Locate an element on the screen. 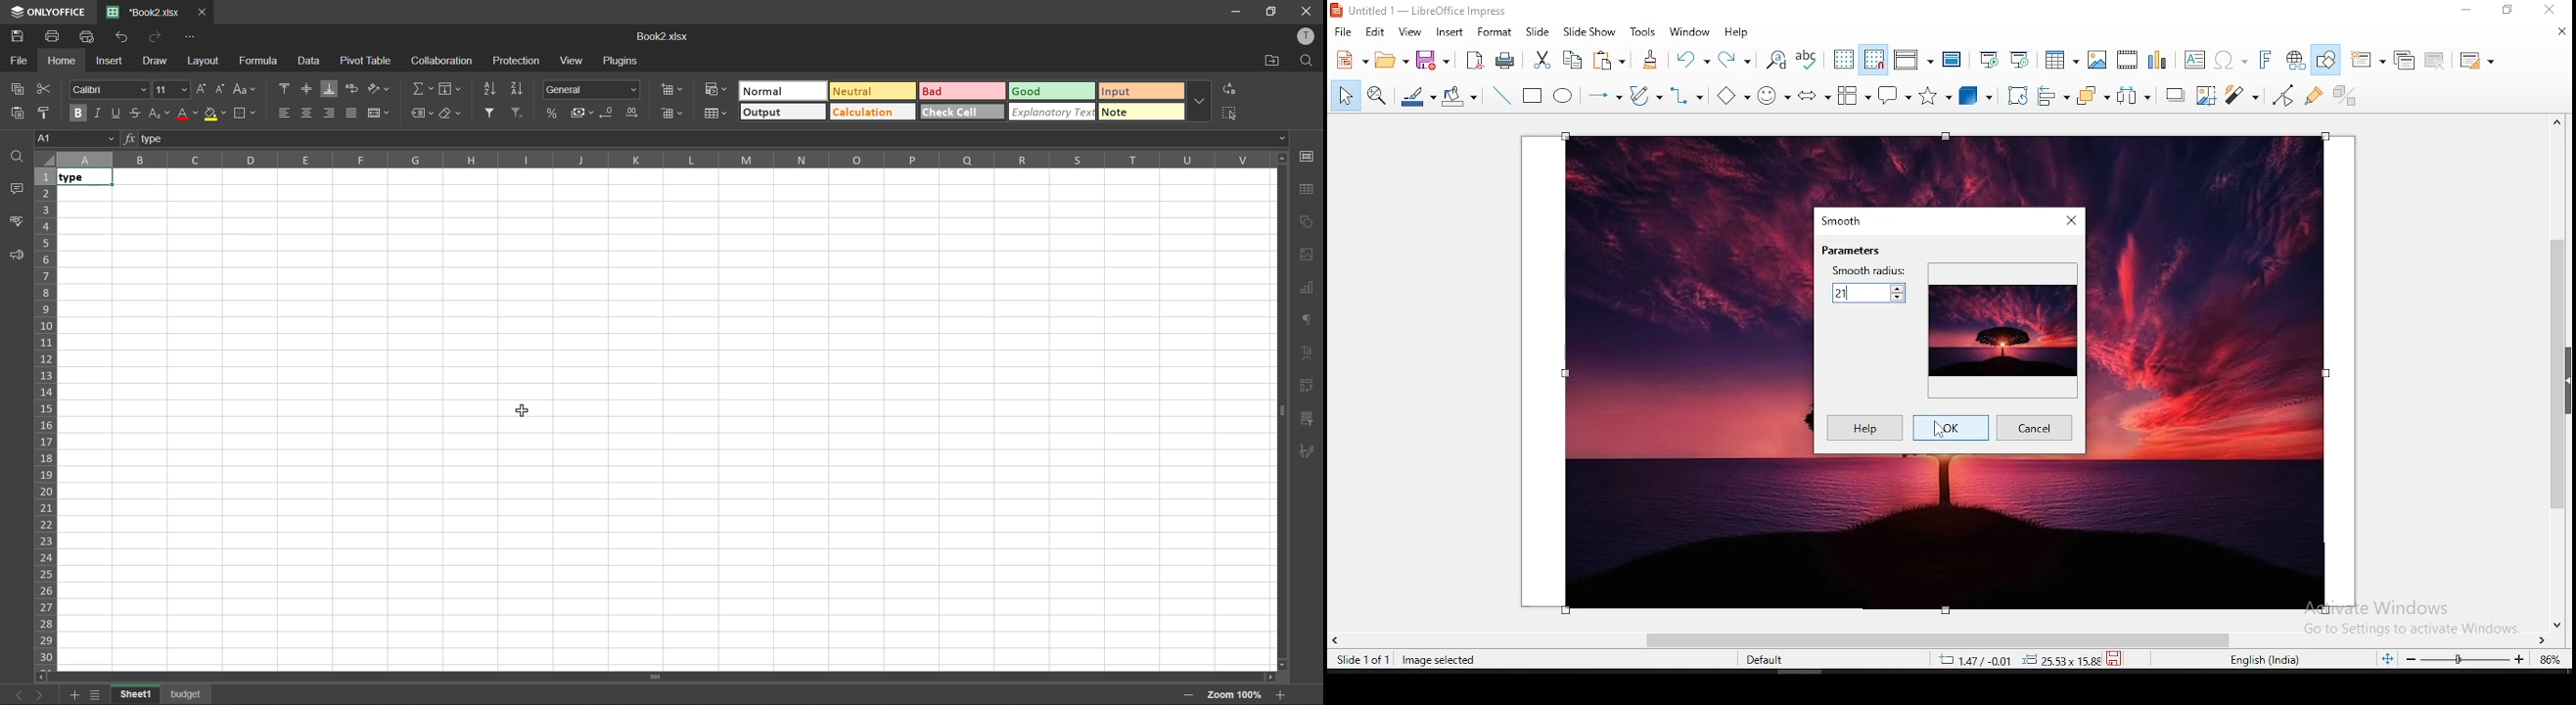 The image size is (2576, 728). draw is located at coordinates (157, 61).